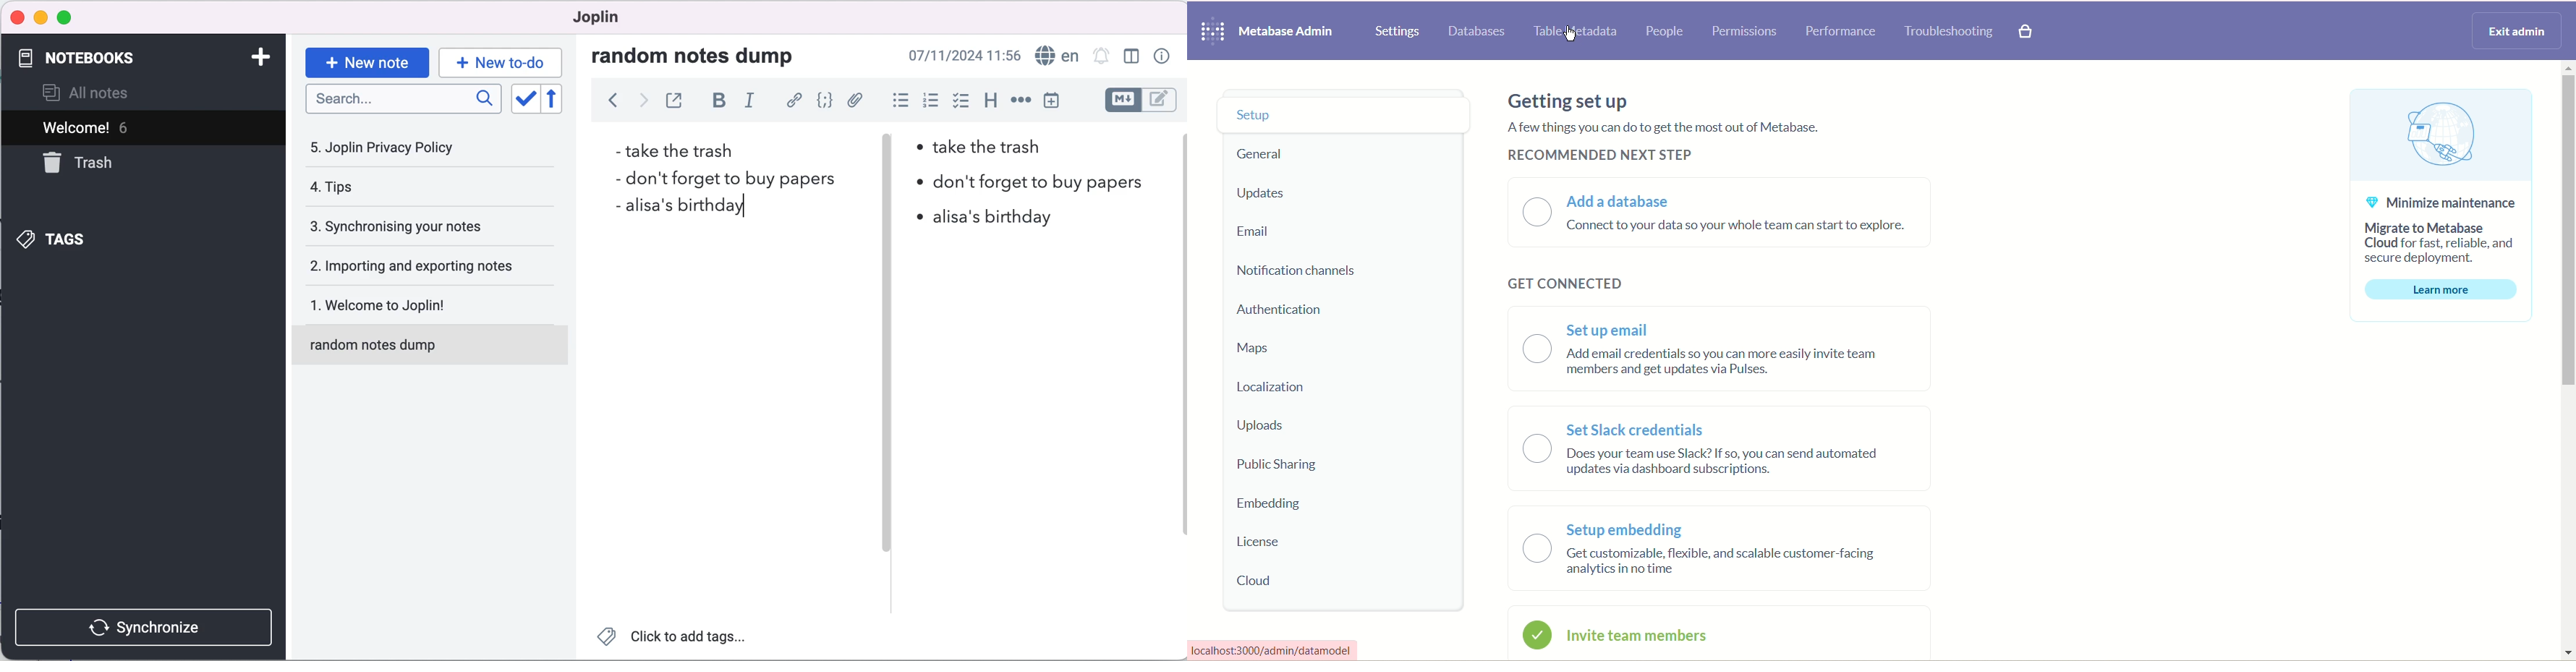 The width and height of the screenshot is (2576, 672). What do you see at coordinates (40, 18) in the screenshot?
I see `minimize` at bounding box center [40, 18].